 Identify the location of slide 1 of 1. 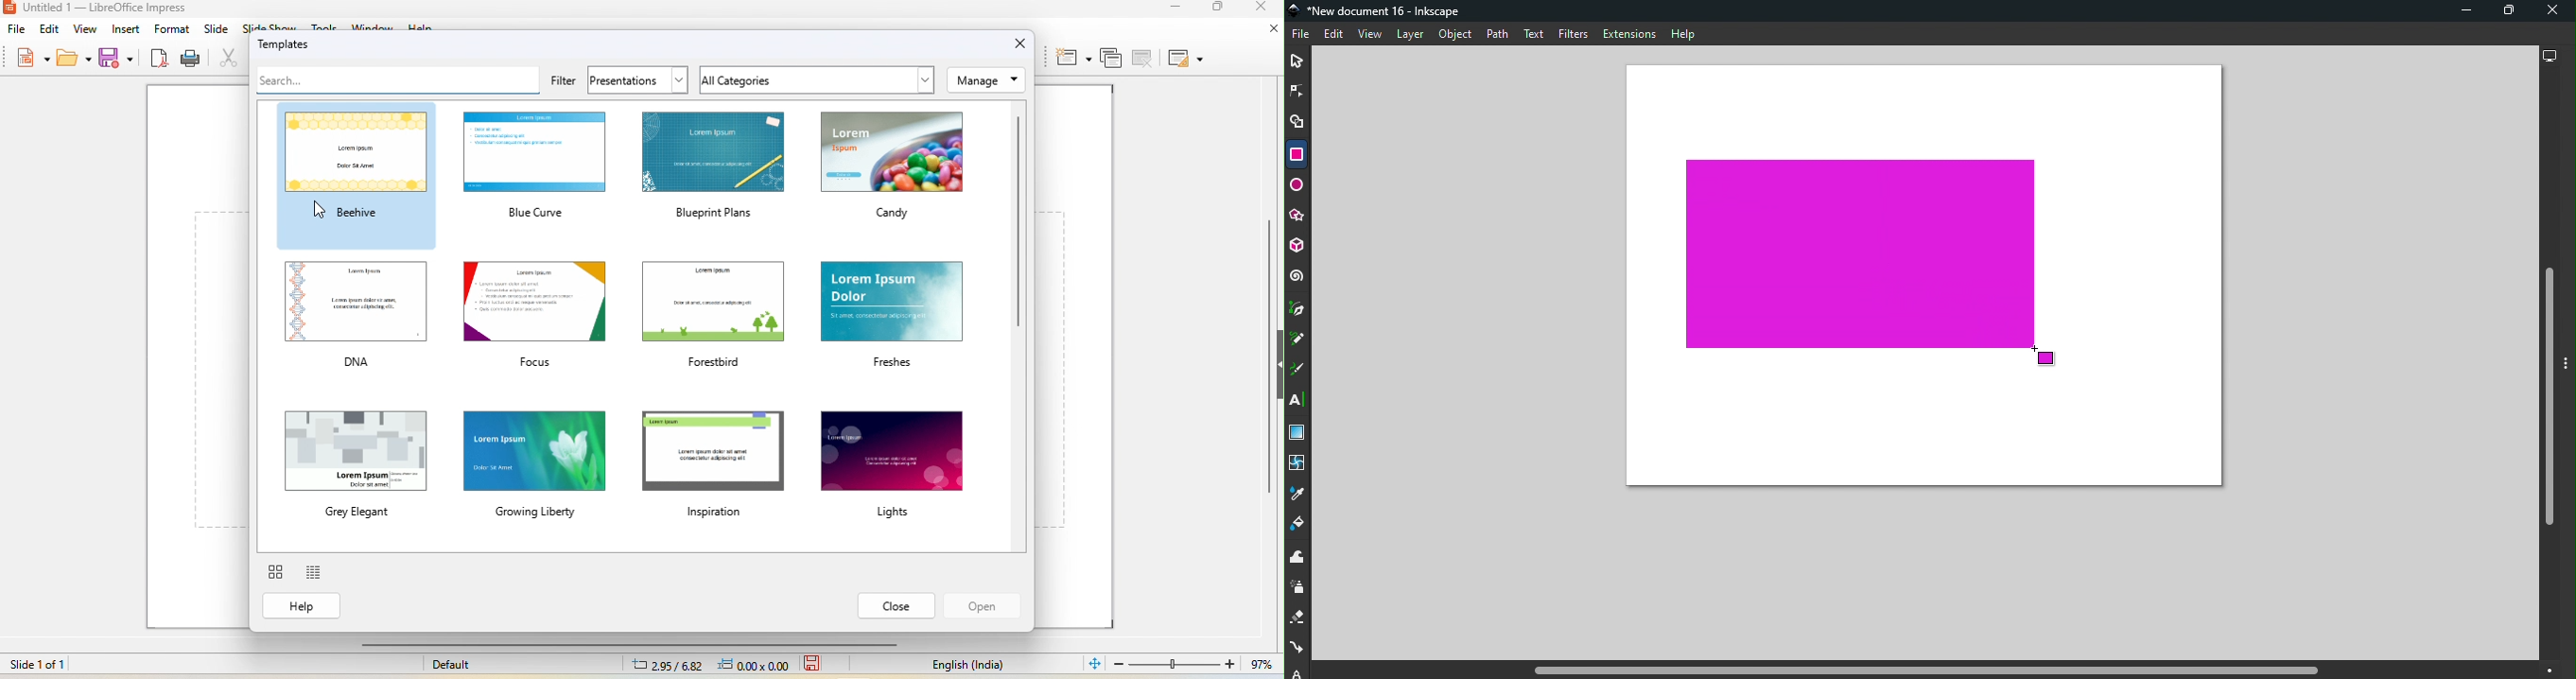
(85, 668).